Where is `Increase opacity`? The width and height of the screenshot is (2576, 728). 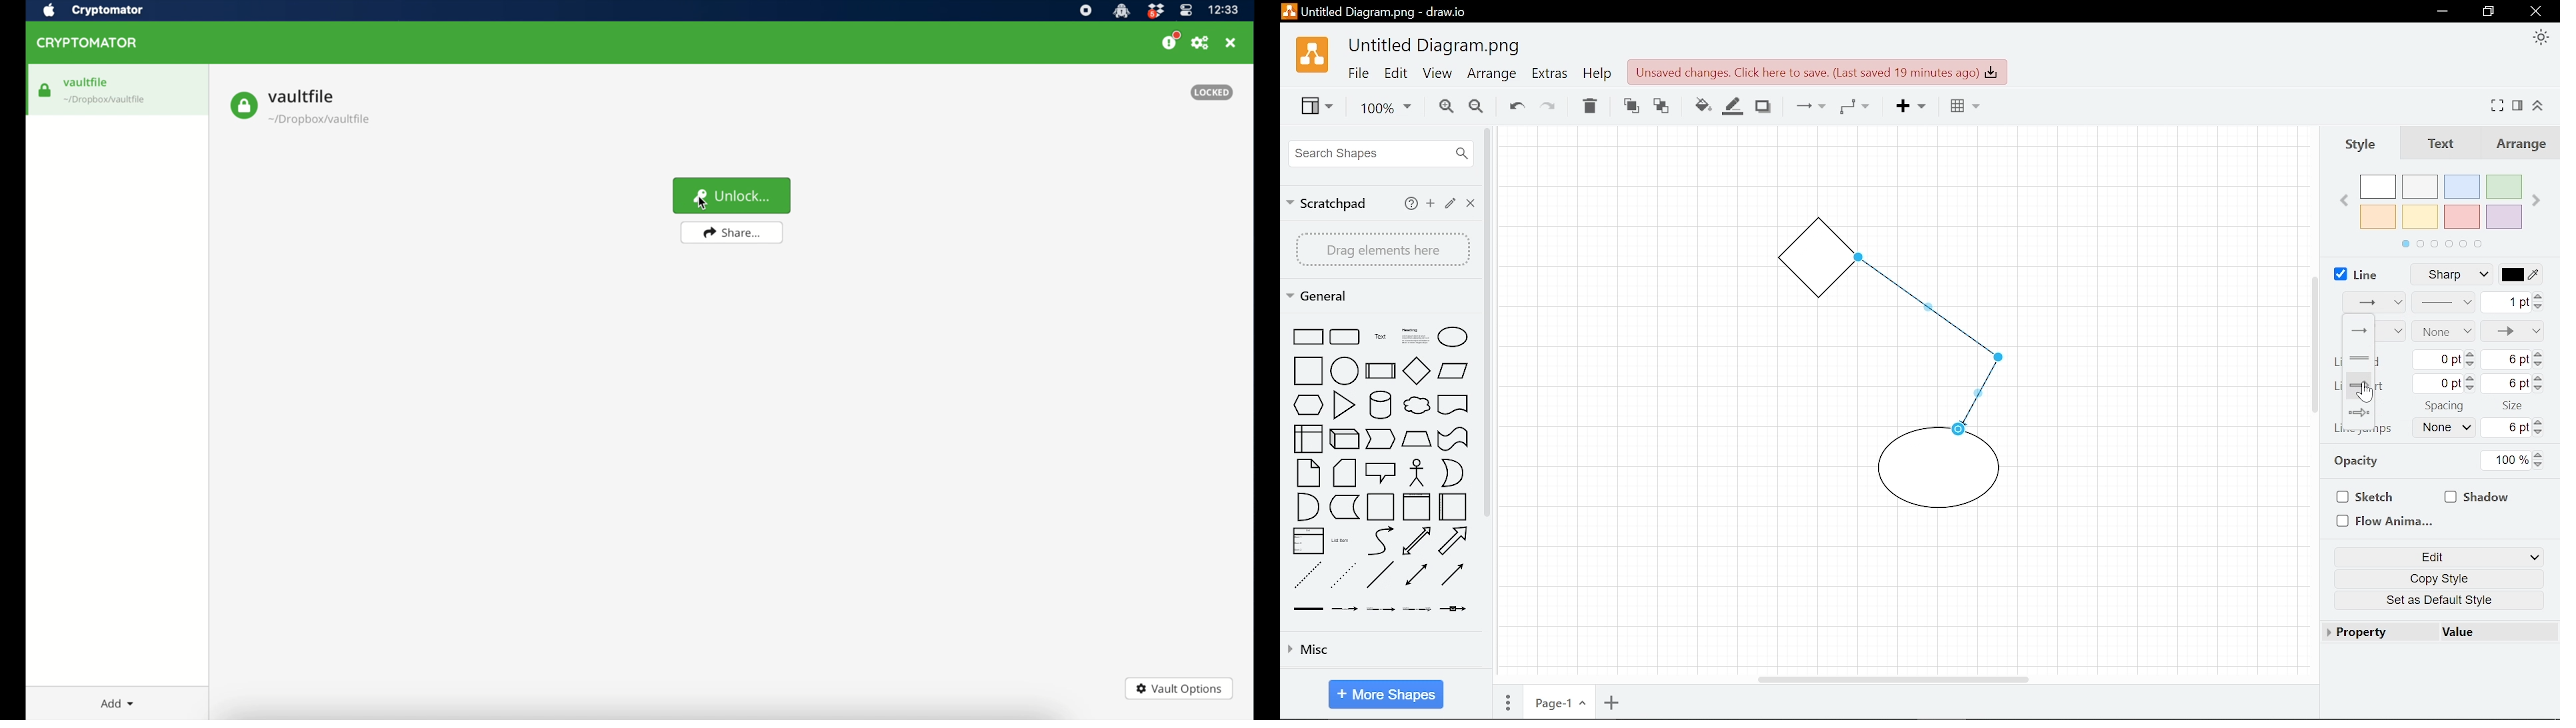 Increase opacity is located at coordinates (2541, 455).